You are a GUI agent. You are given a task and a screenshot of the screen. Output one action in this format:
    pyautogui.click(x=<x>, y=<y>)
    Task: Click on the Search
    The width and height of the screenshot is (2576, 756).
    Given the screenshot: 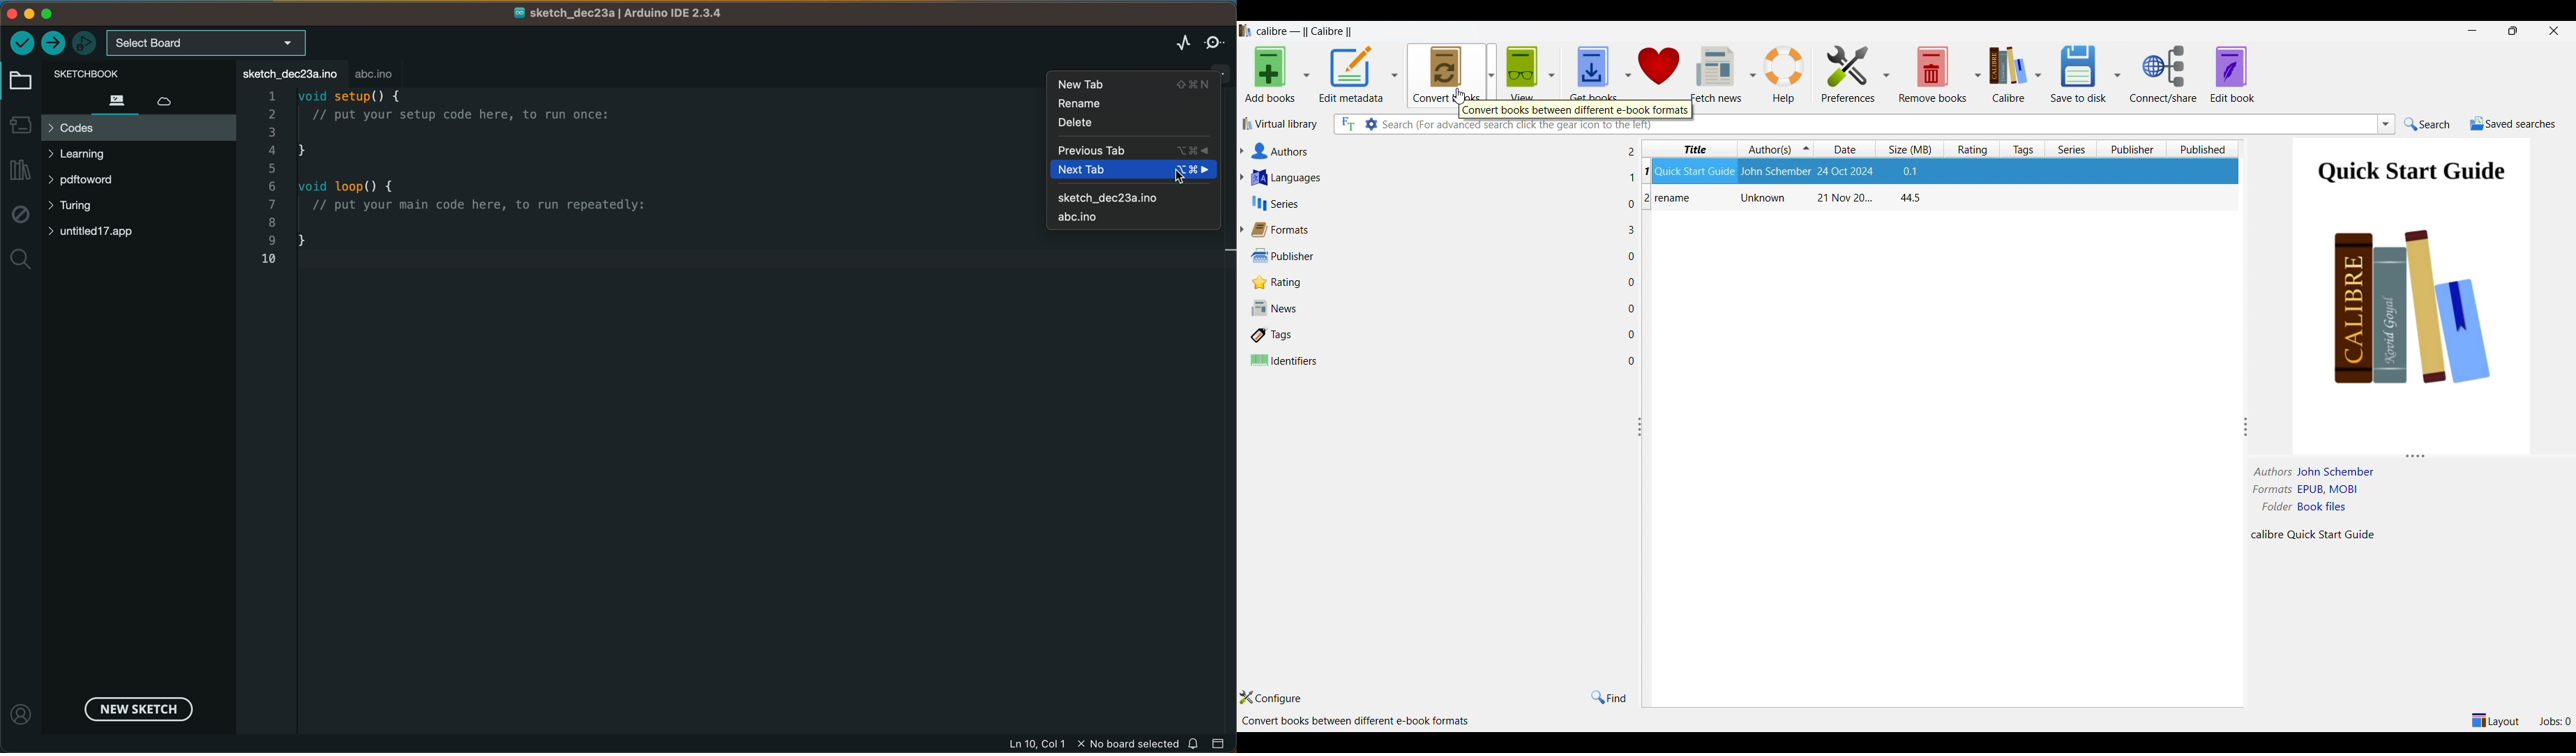 What is the action you would take?
    pyautogui.click(x=2427, y=124)
    